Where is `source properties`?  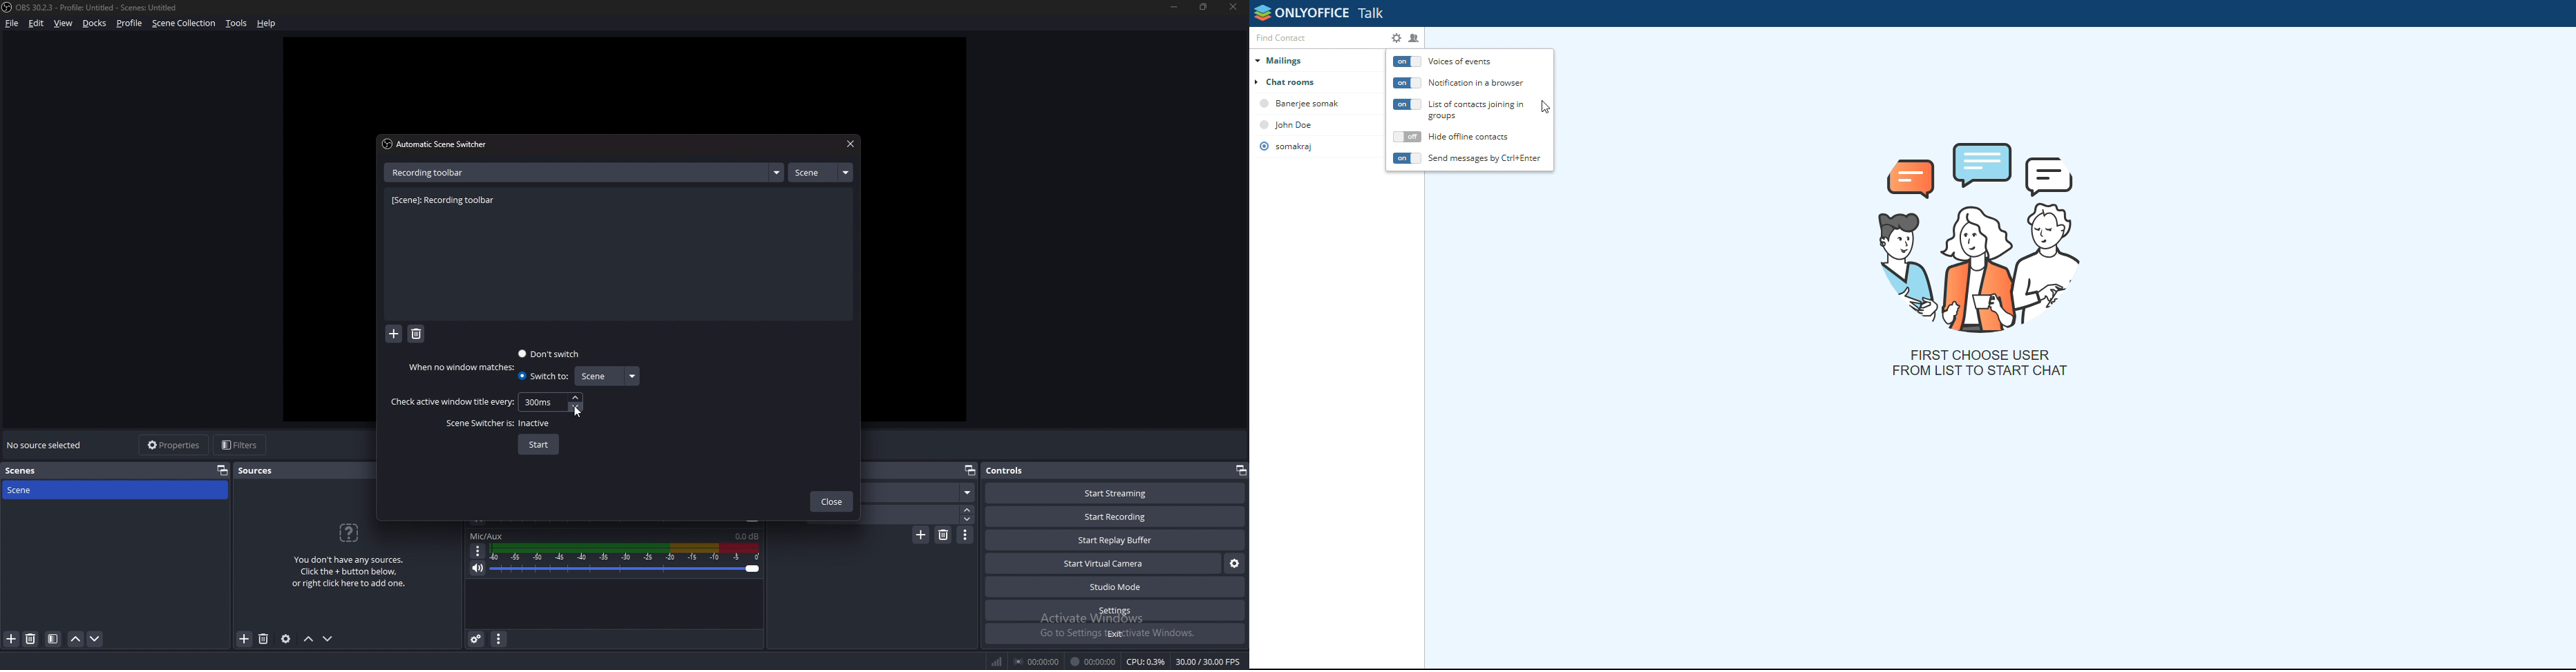 source properties is located at coordinates (286, 638).